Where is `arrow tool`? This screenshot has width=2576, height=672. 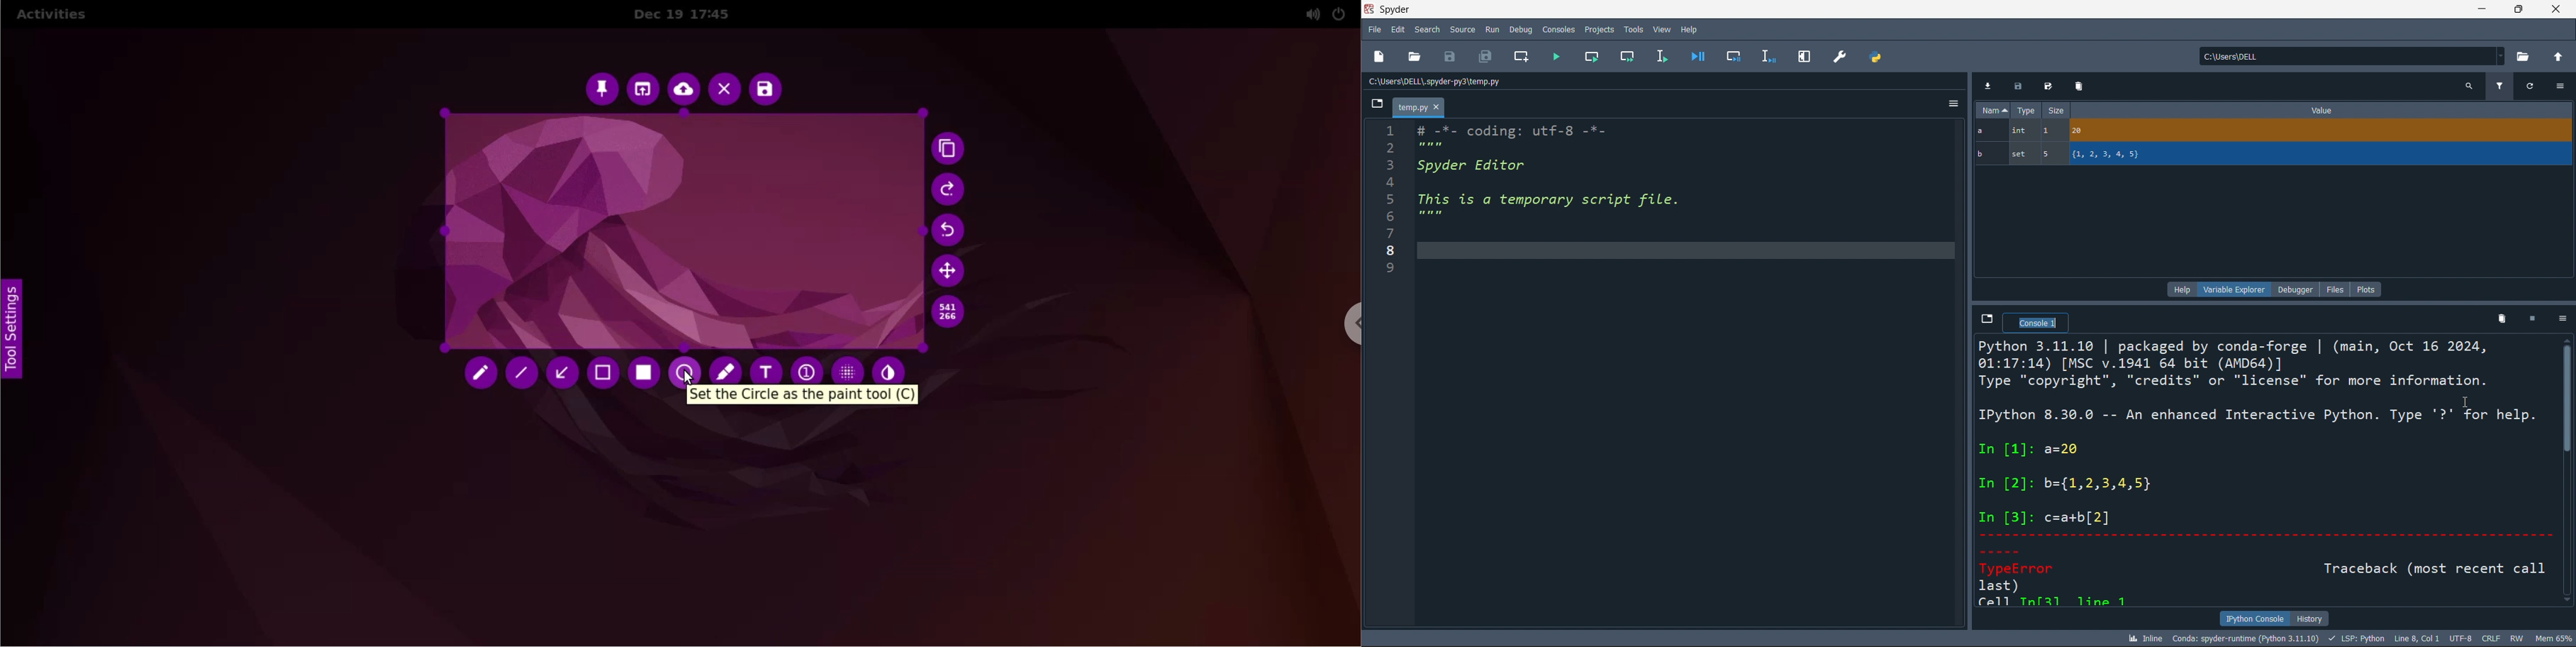 arrow tool is located at coordinates (564, 373).